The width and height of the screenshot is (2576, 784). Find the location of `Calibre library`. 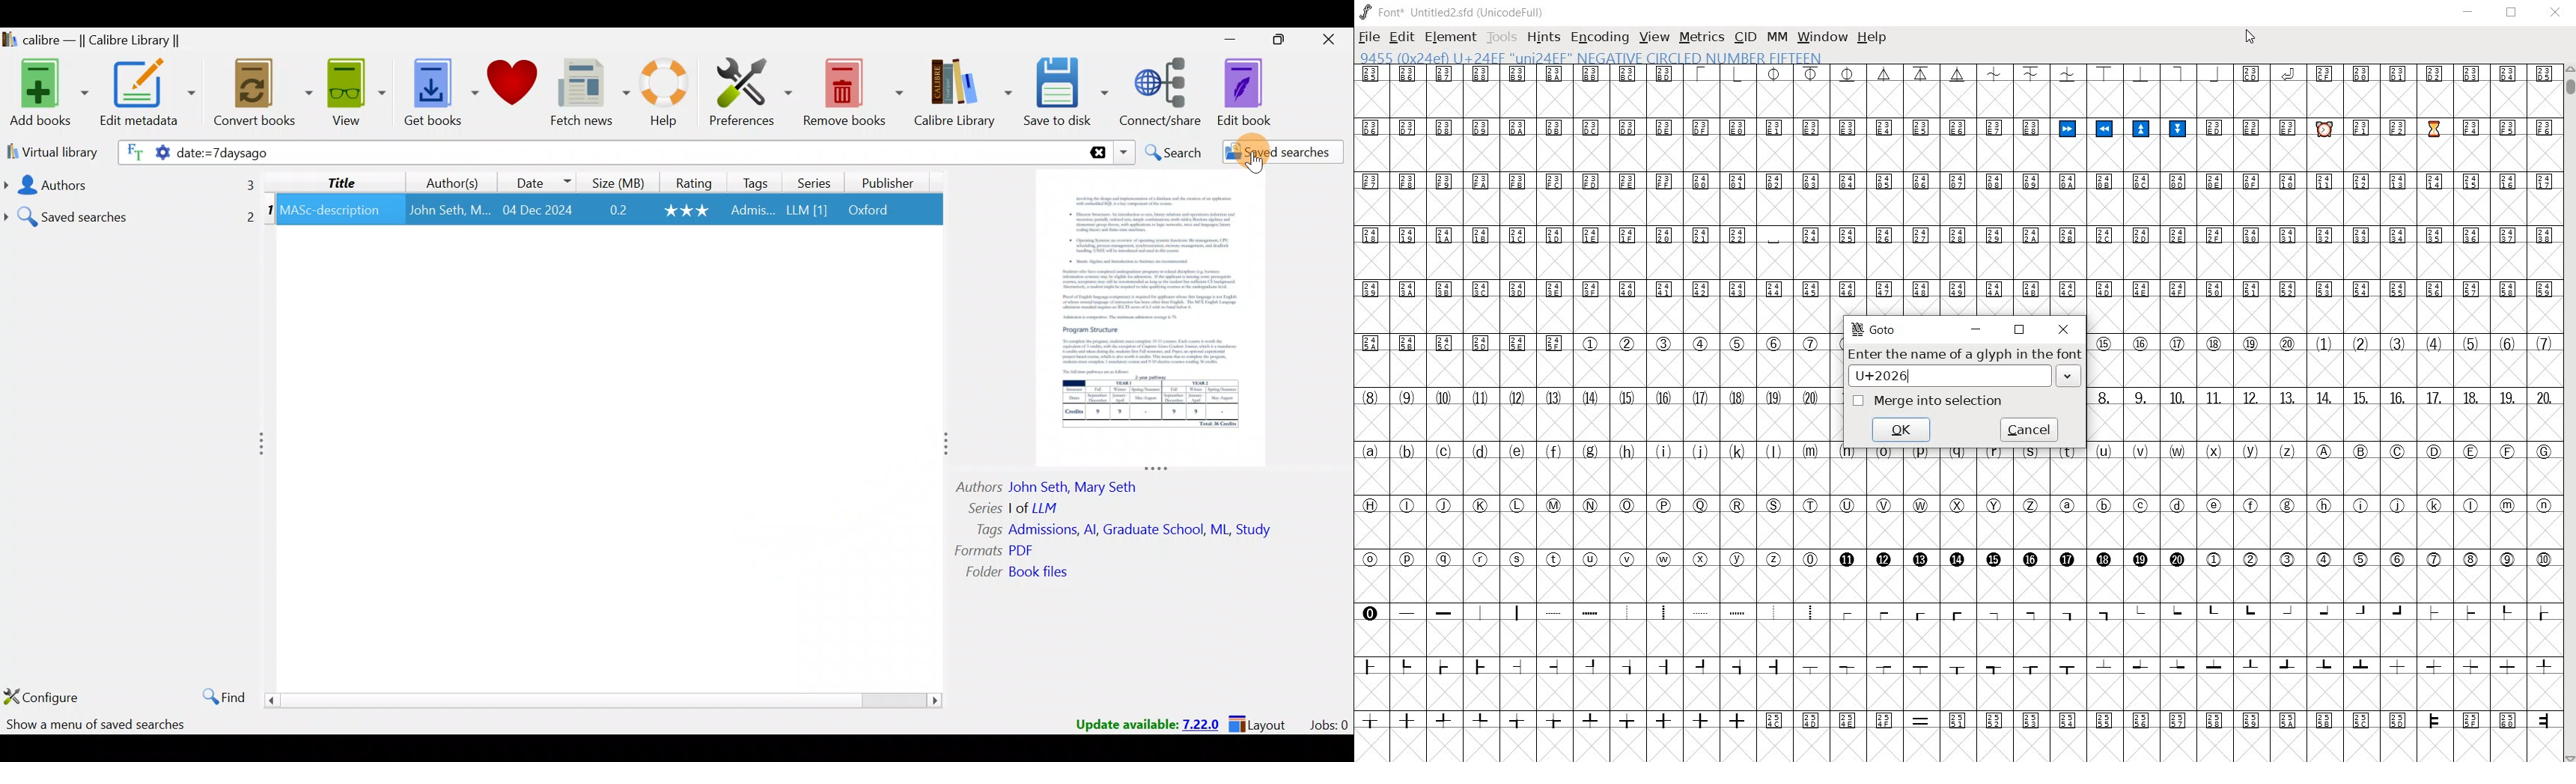

Calibre library is located at coordinates (965, 94).